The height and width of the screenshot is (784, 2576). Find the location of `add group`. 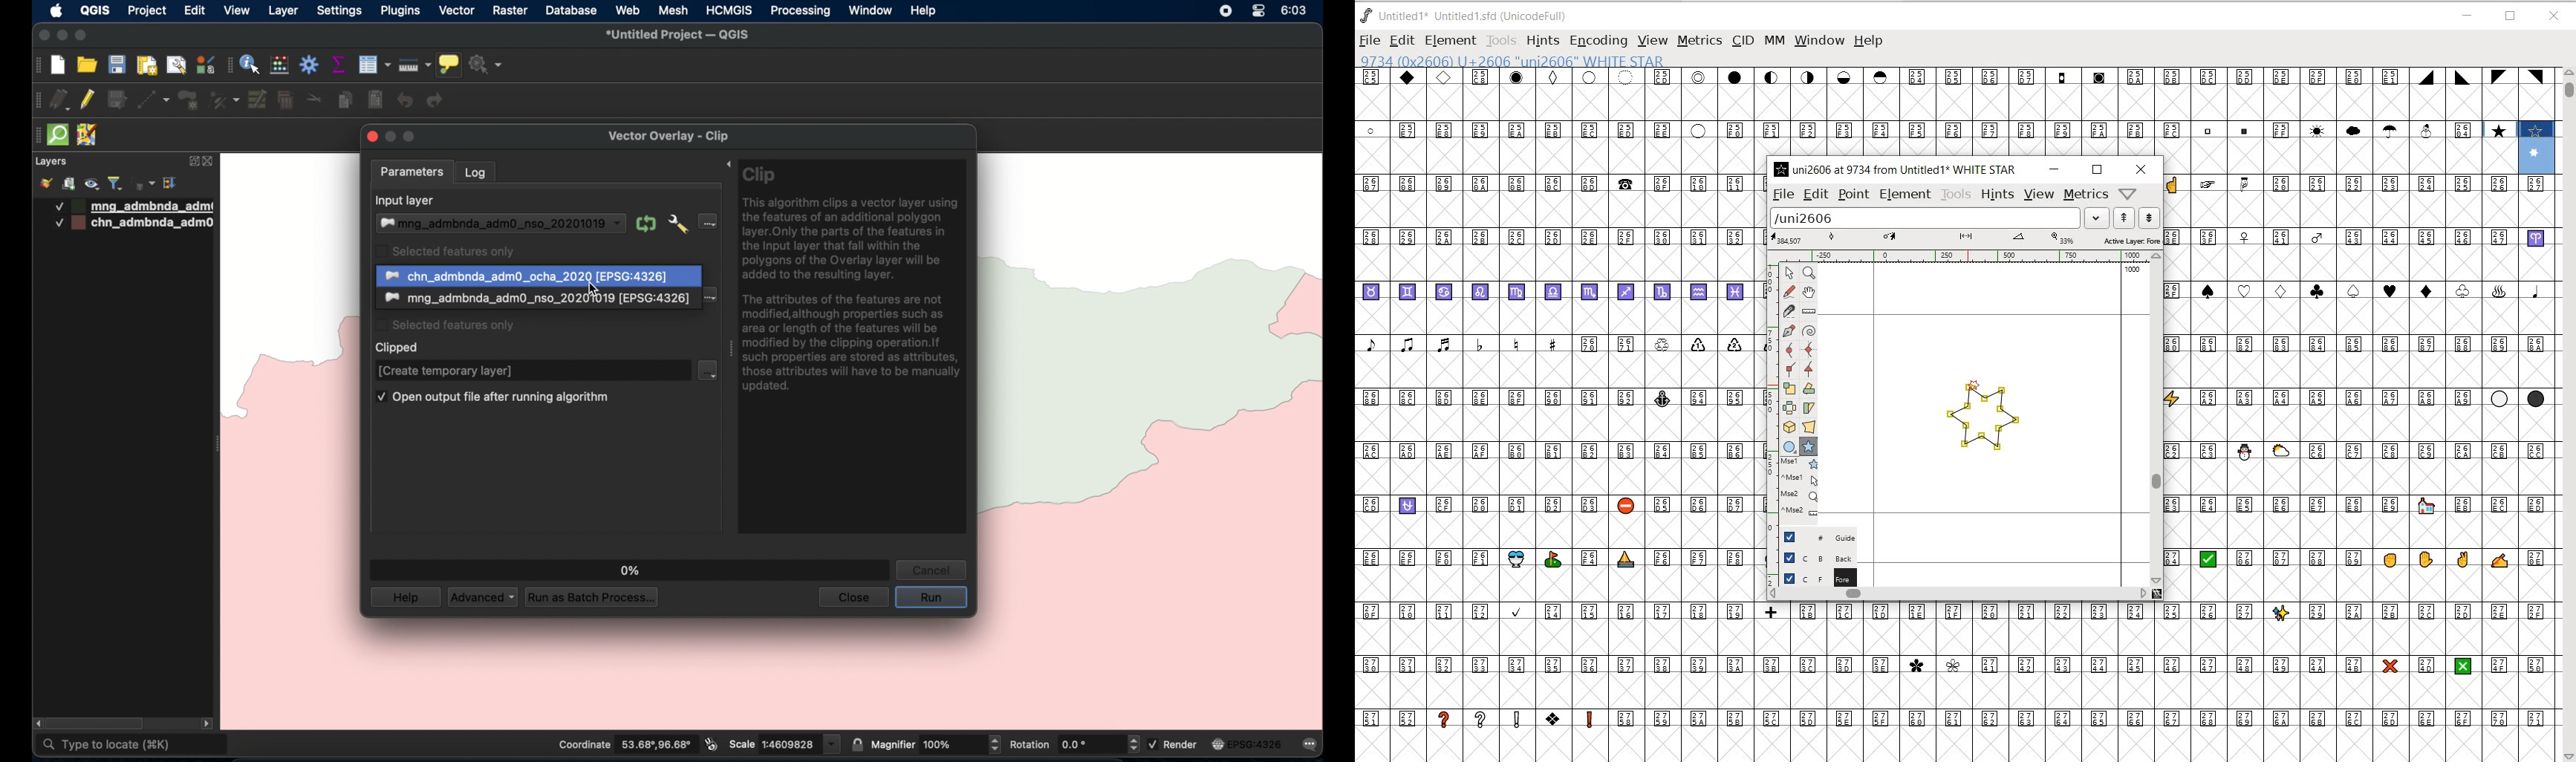

add group is located at coordinates (68, 183).